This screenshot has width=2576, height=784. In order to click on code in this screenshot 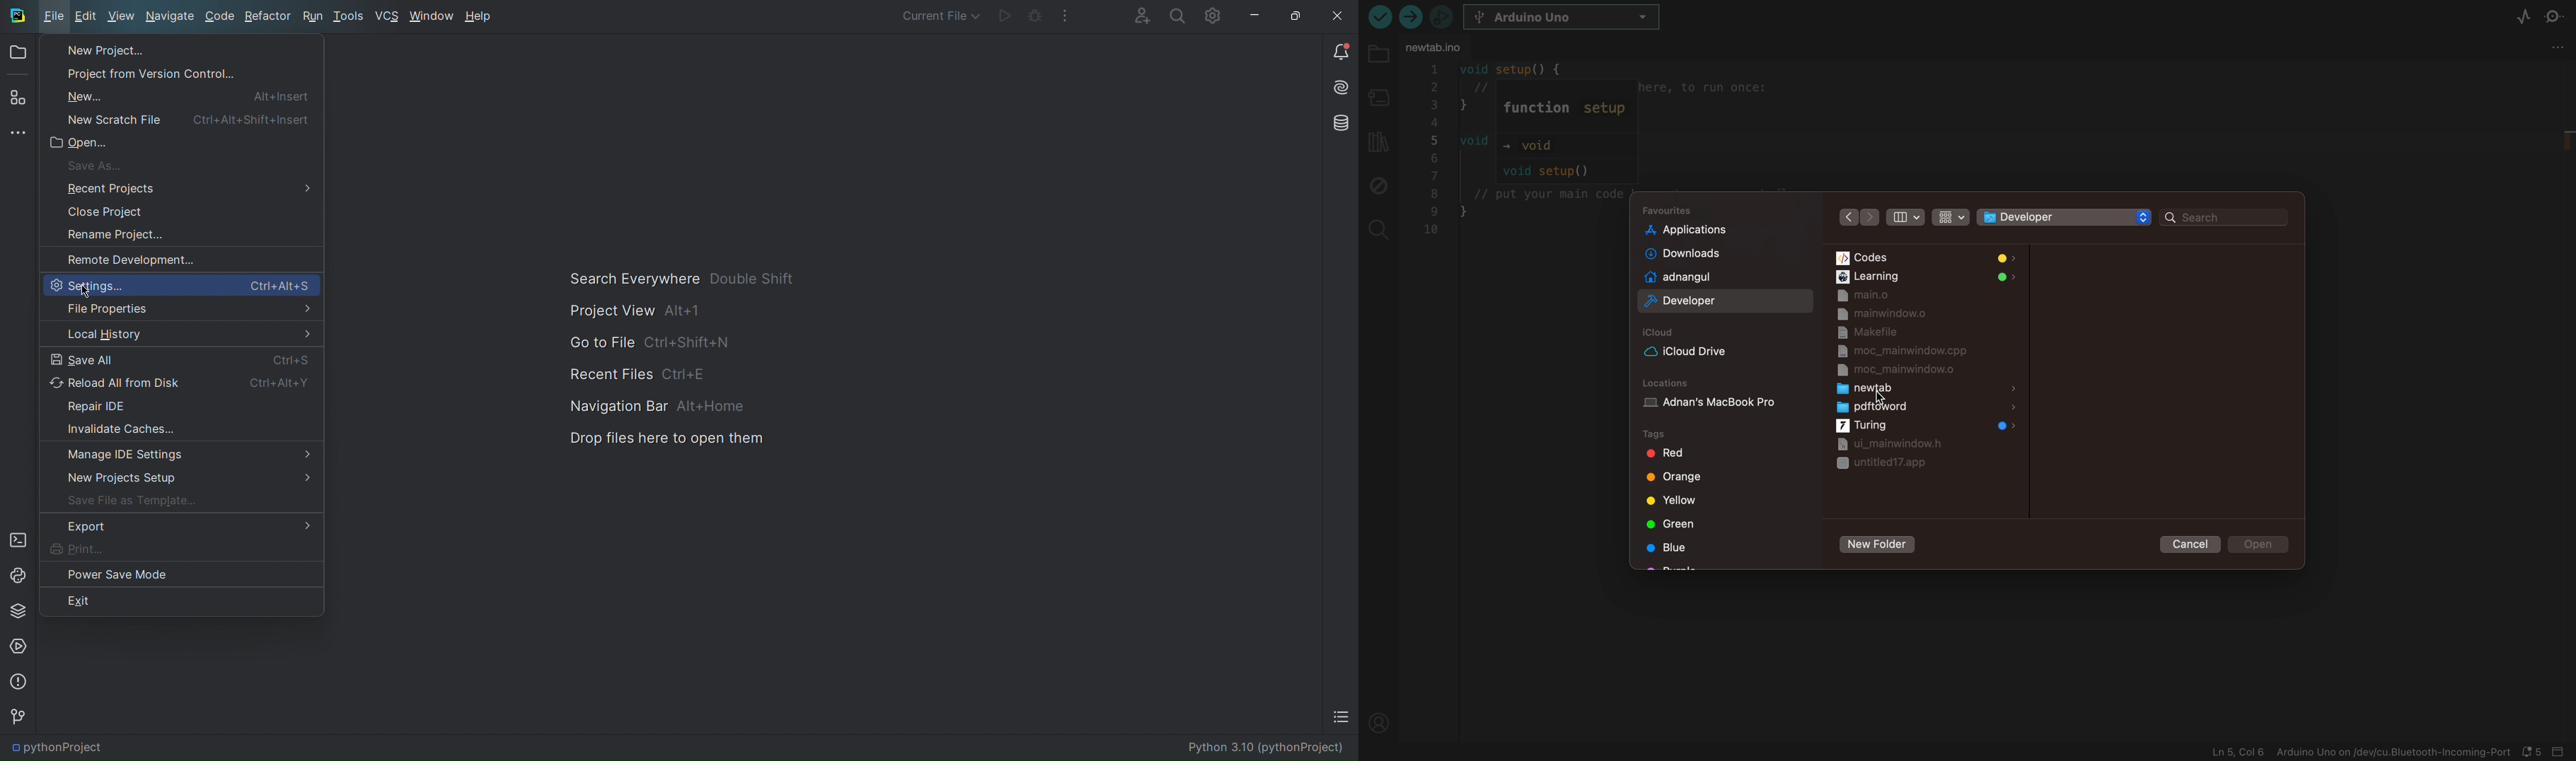, I will do `click(1519, 152)`.